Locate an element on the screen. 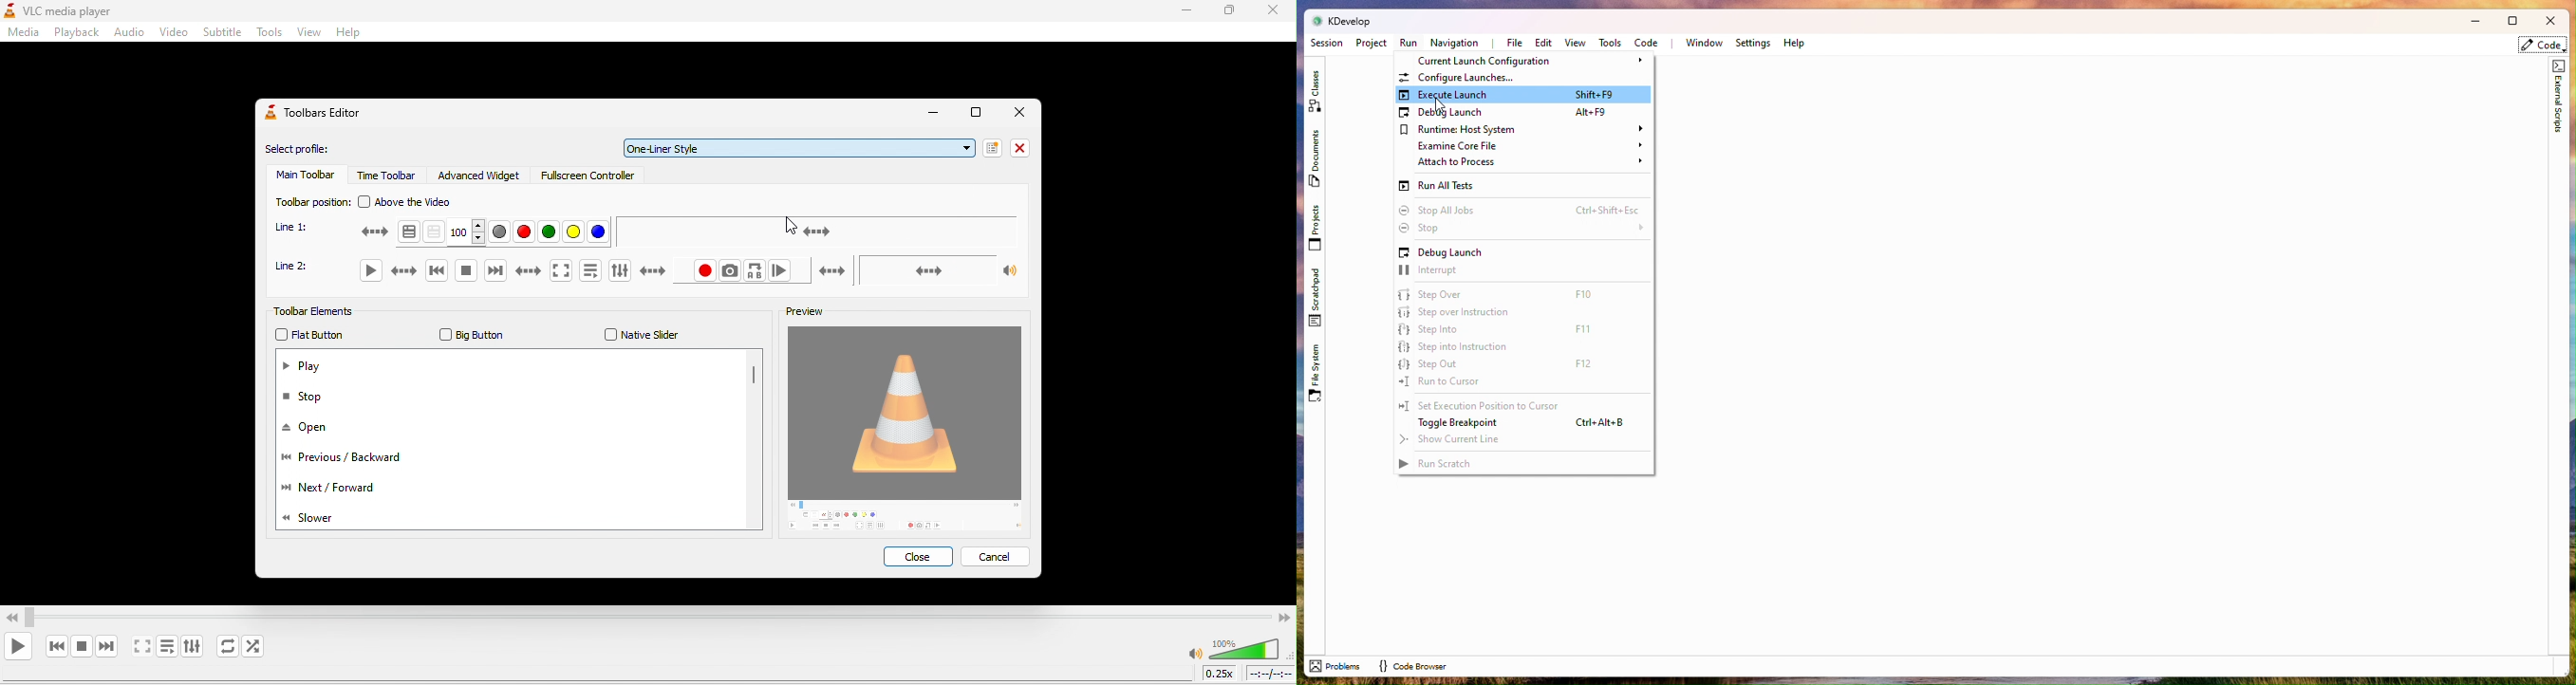 Image resolution: width=2576 pixels, height=700 pixels. playback is located at coordinates (74, 33).